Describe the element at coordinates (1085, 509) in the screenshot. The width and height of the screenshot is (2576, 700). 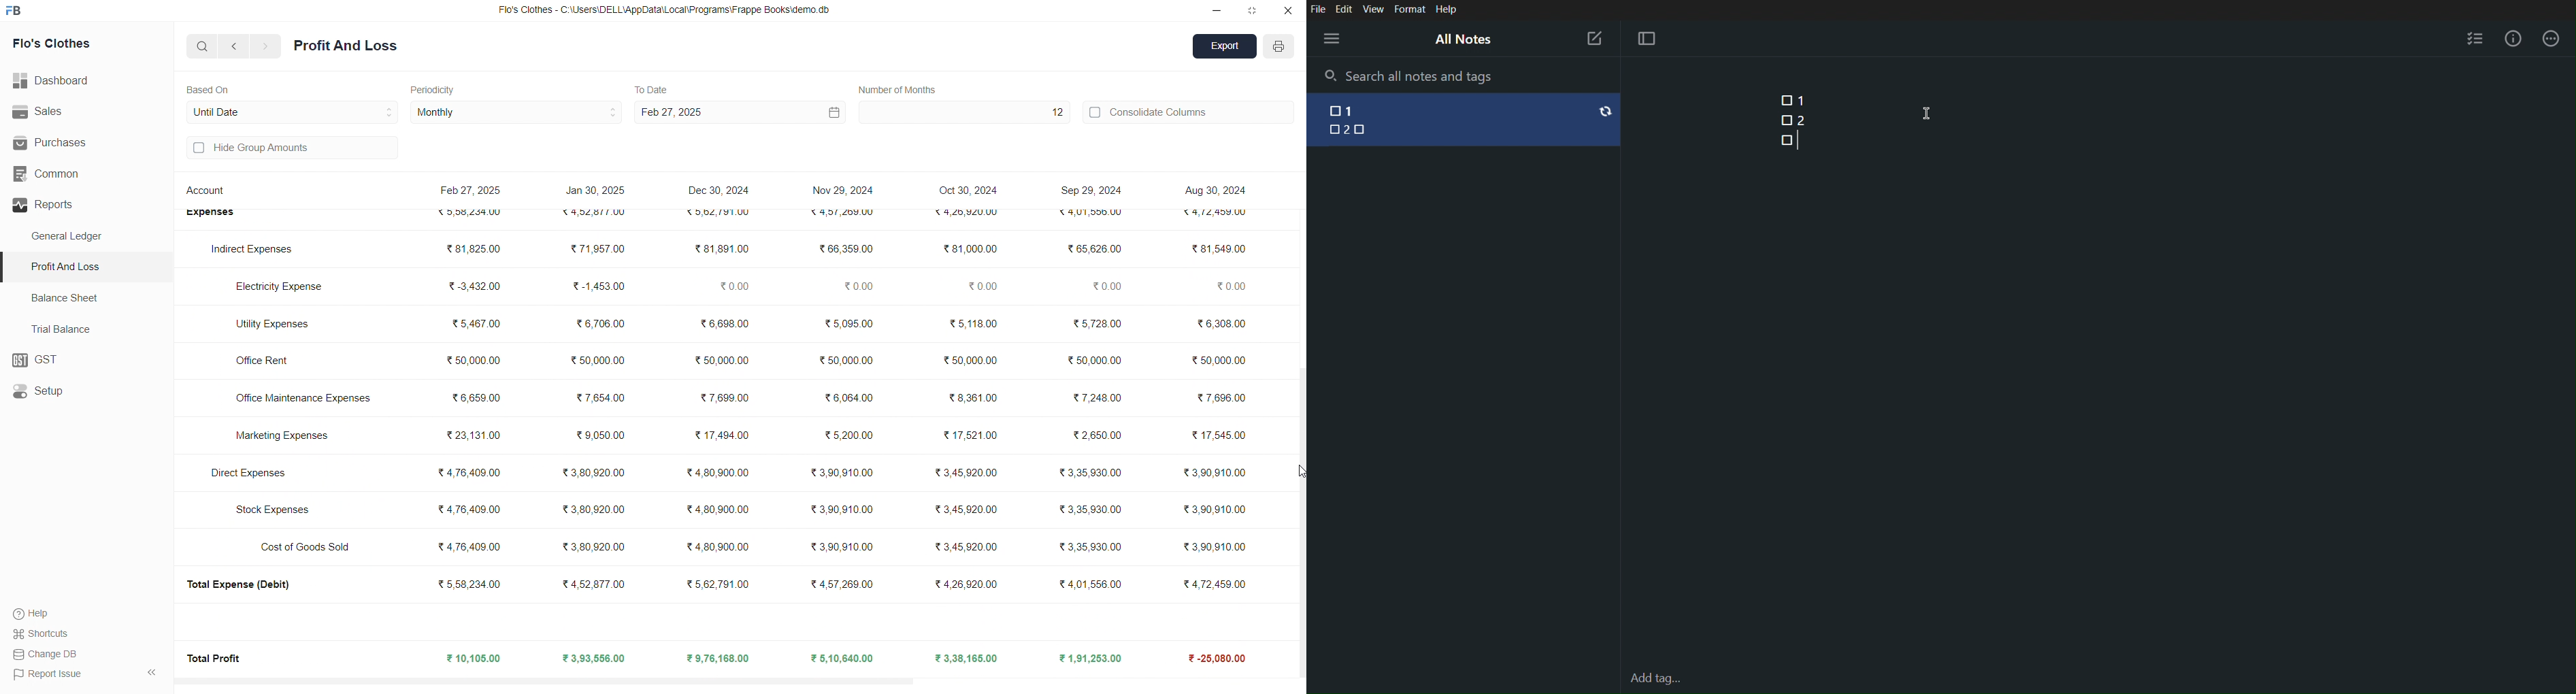
I see `₹3,35,930.00` at that location.